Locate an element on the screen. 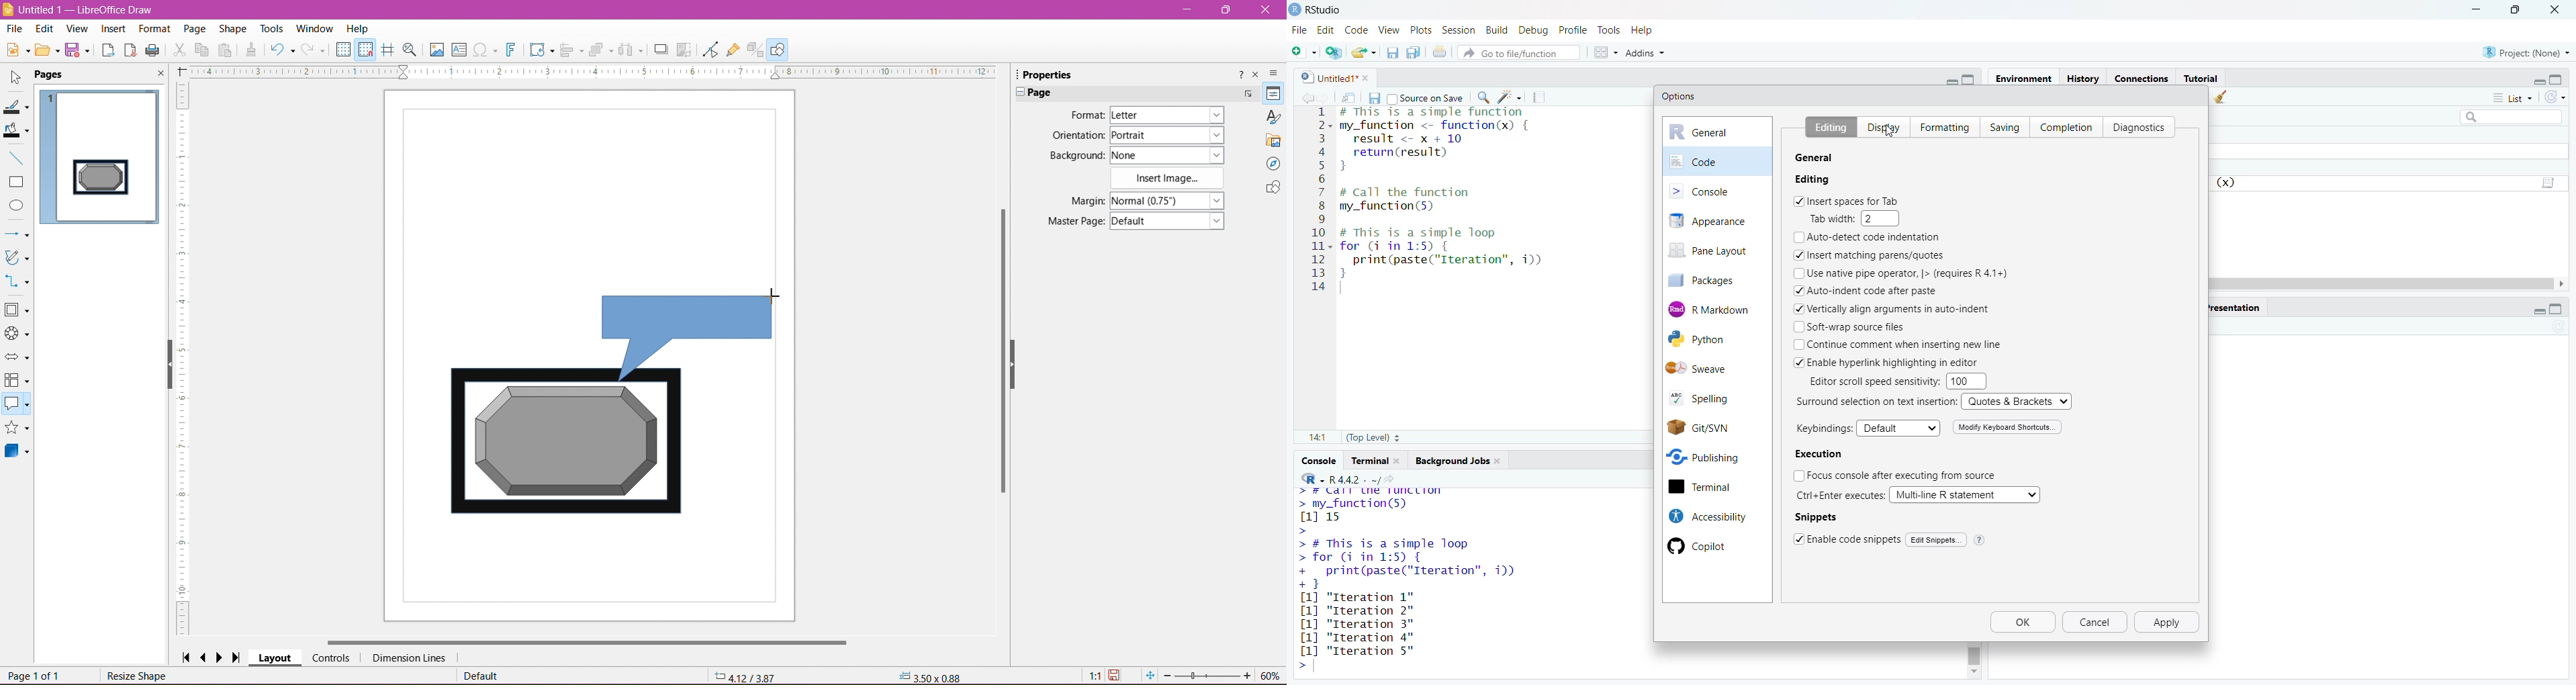  Cut is located at coordinates (179, 51).